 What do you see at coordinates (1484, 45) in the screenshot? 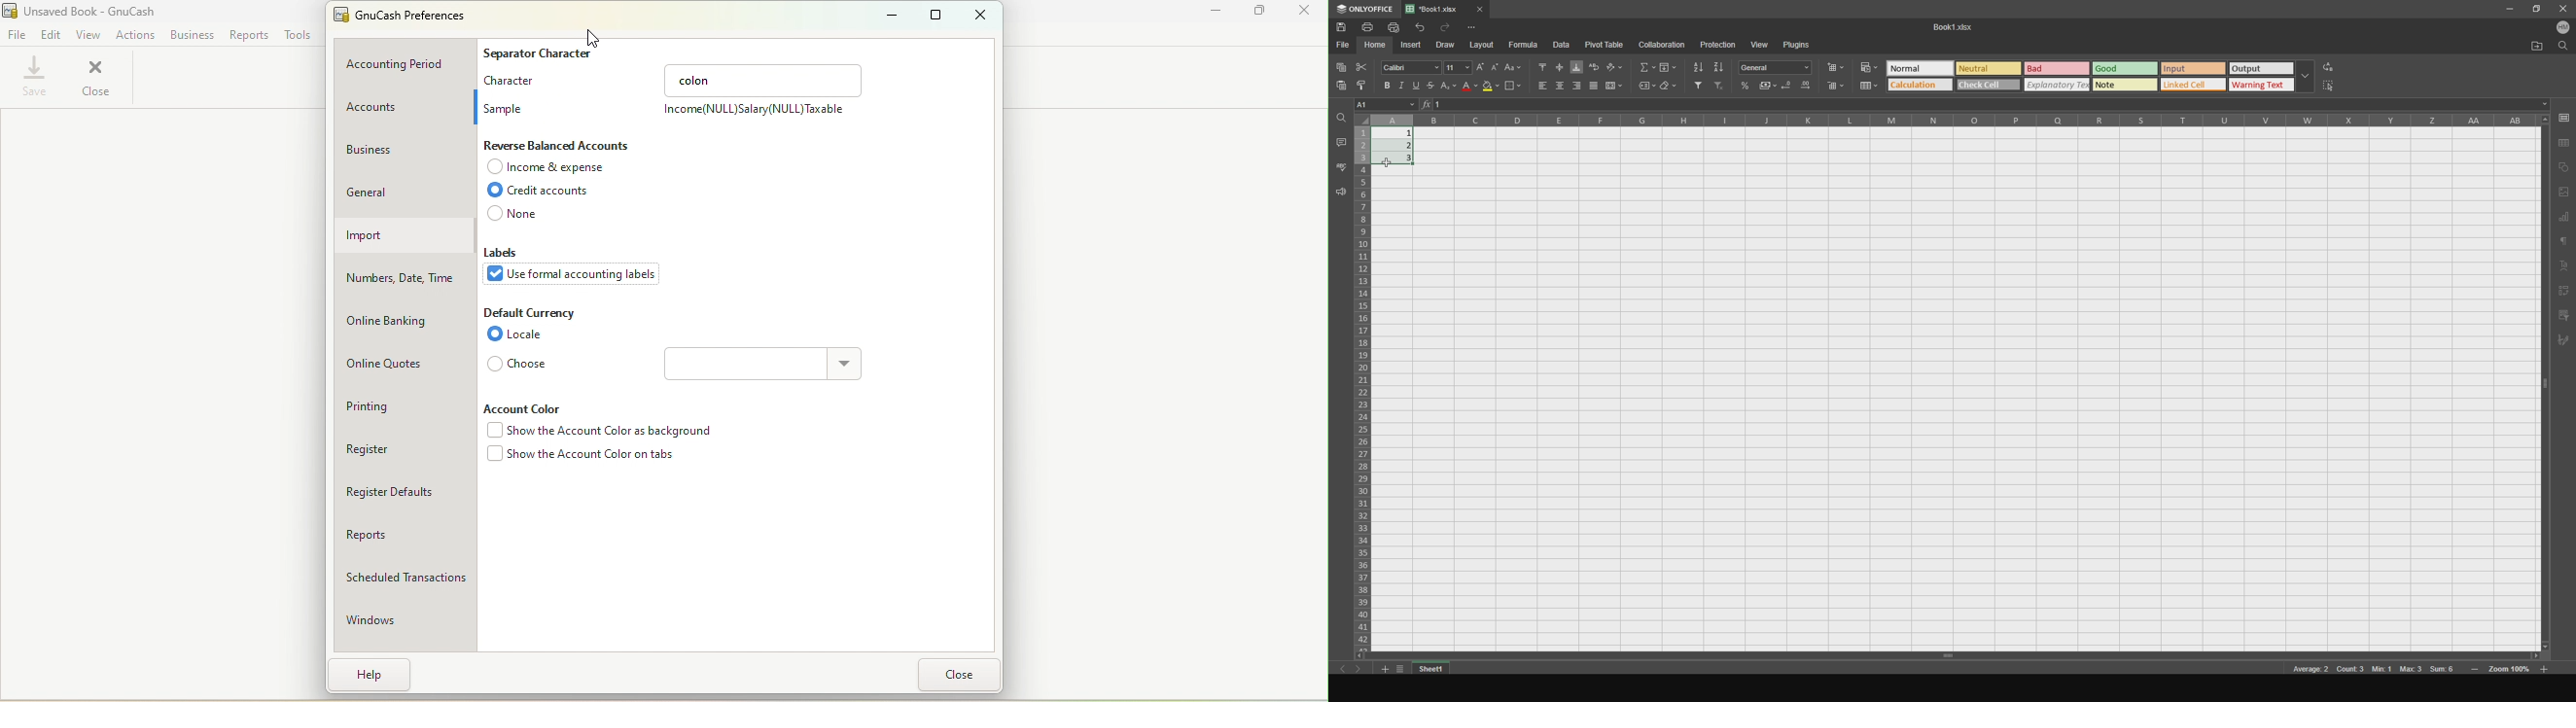
I see `layout` at bounding box center [1484, 45].